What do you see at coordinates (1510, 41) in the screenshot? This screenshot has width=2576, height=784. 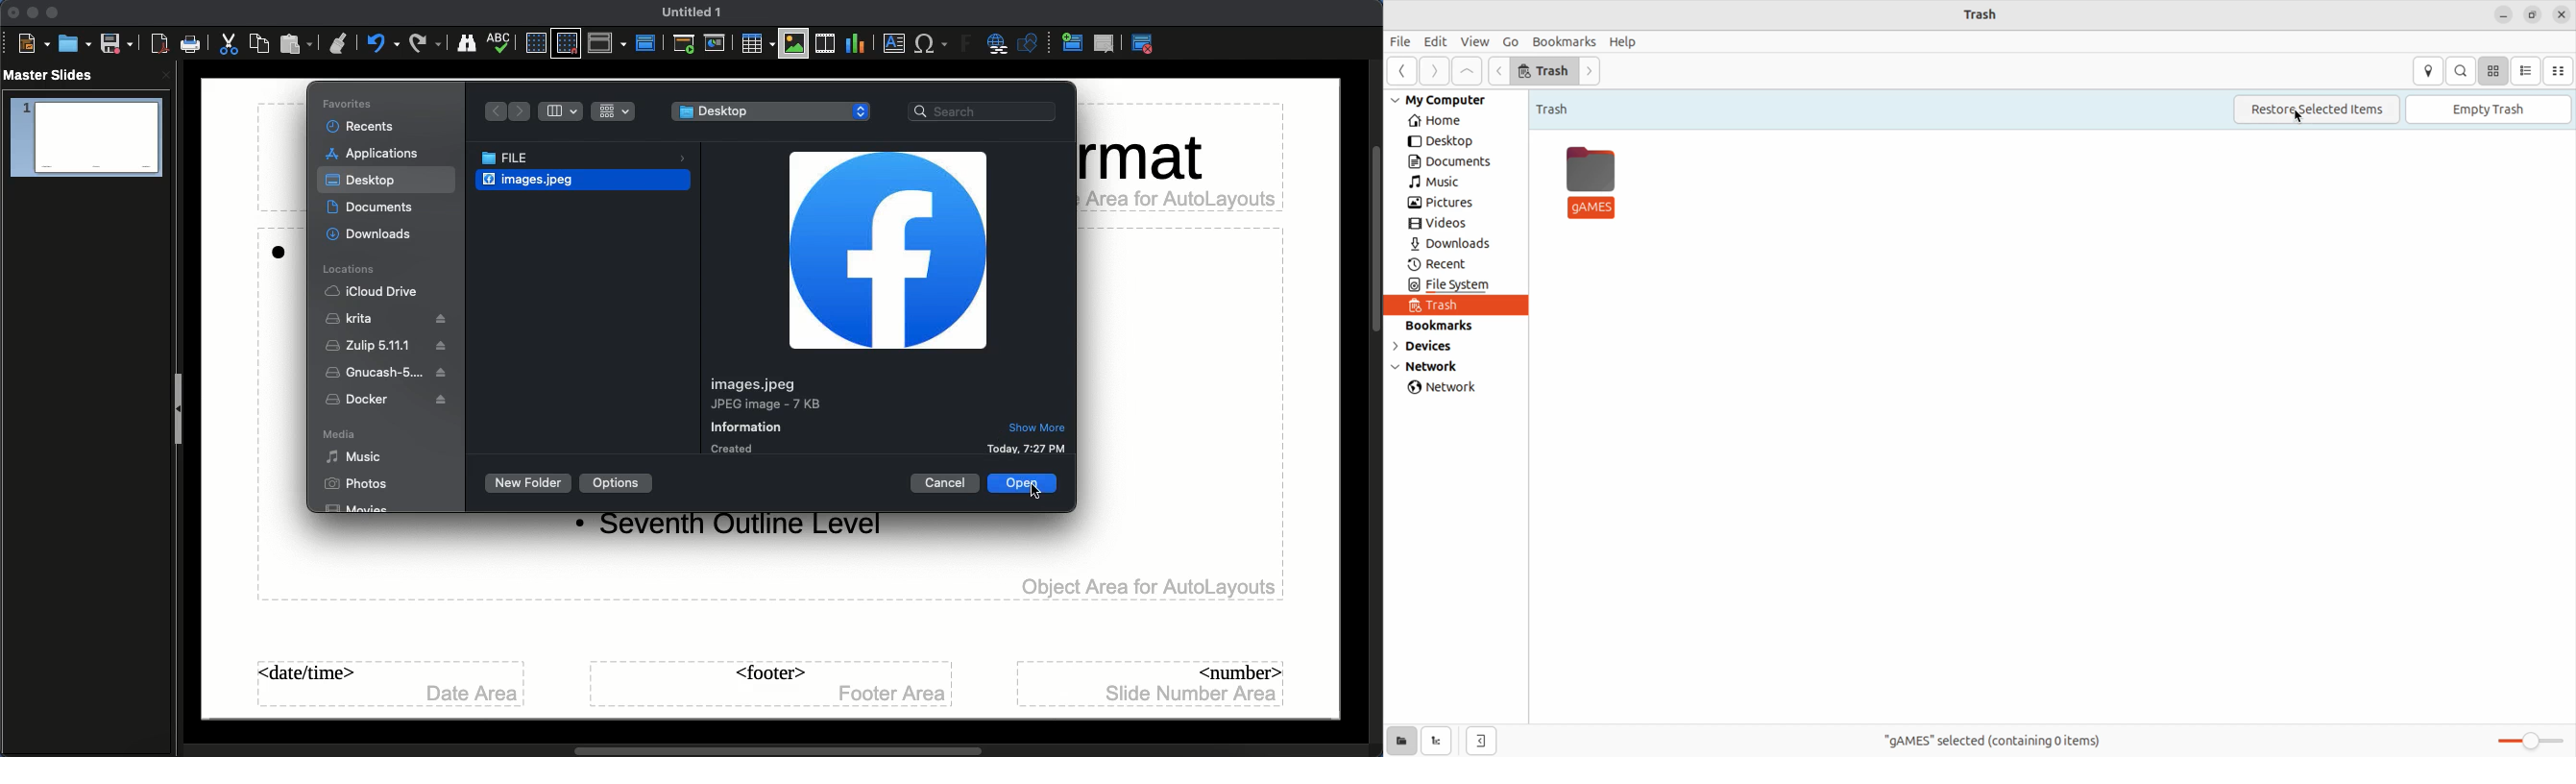 I see `Go` at bounding box center [1510, 41].